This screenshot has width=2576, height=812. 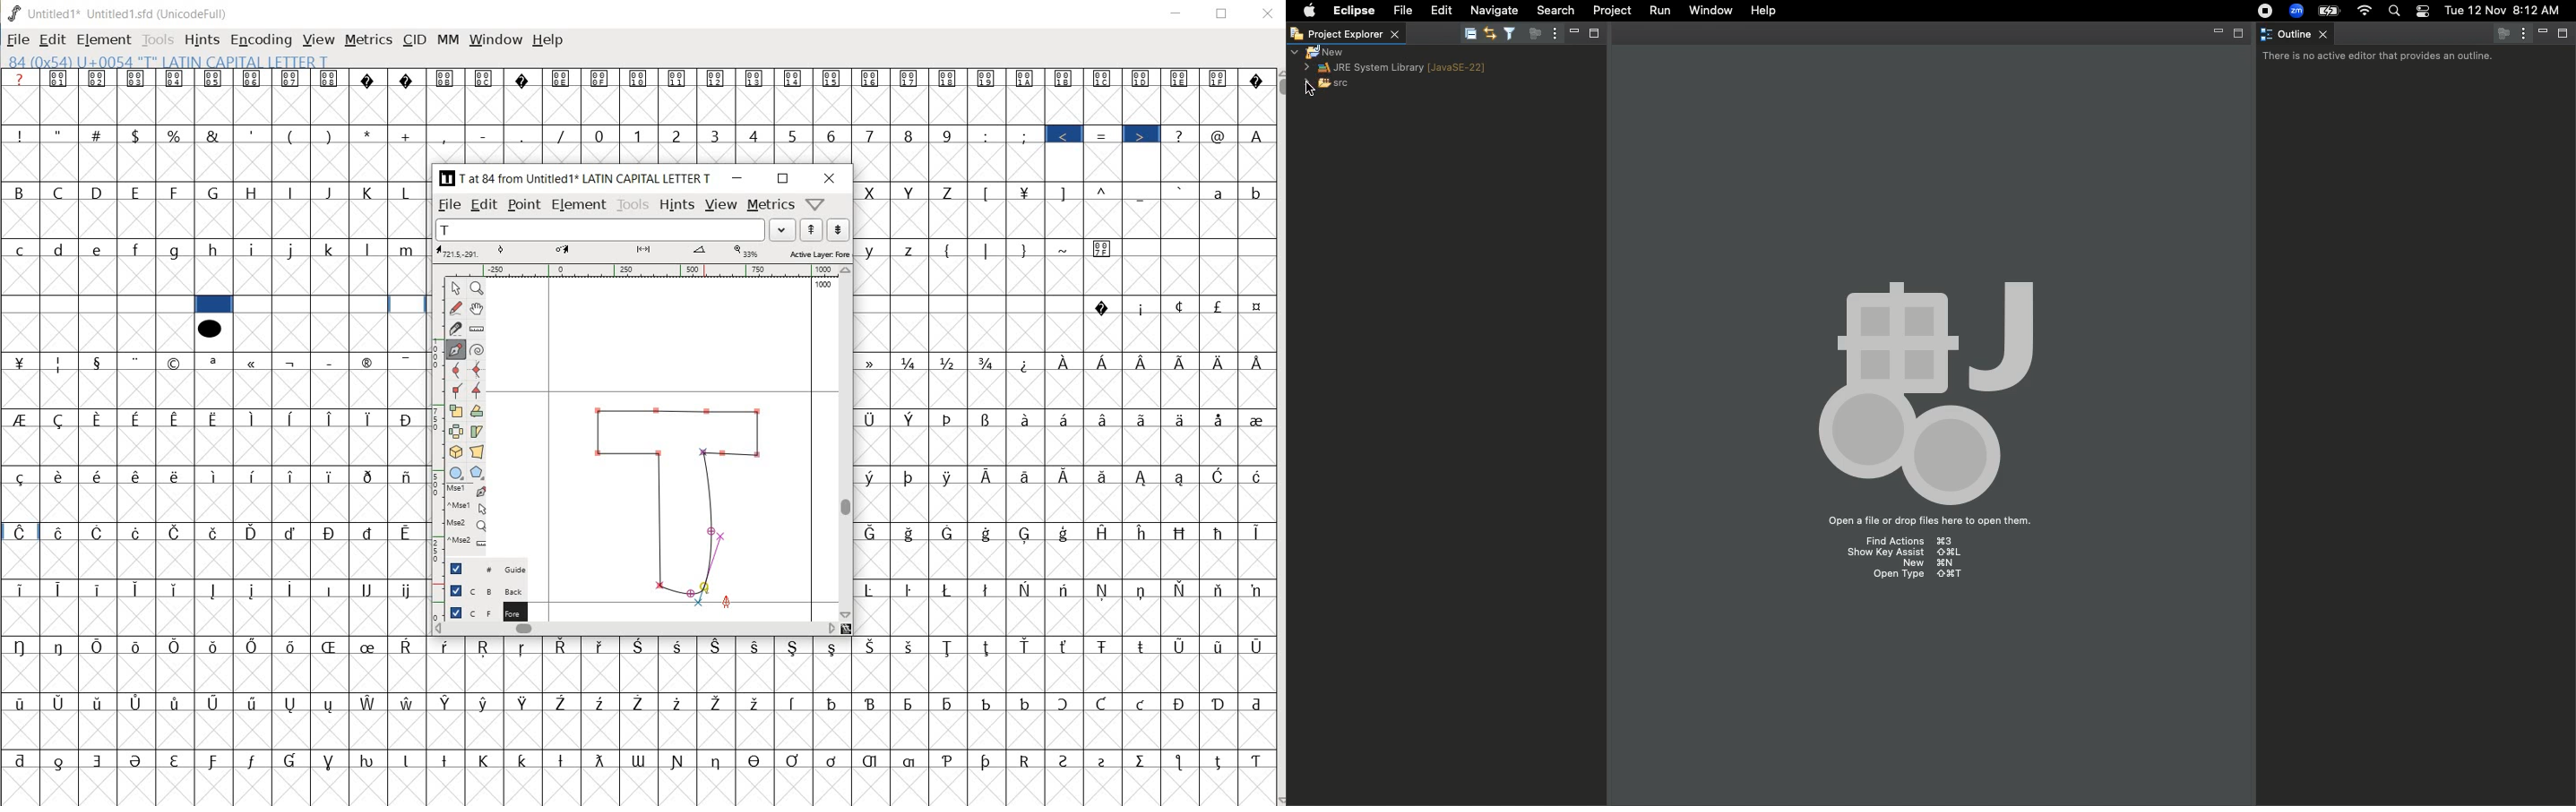 I want to click on Symbol, so click(x=447, y=646).